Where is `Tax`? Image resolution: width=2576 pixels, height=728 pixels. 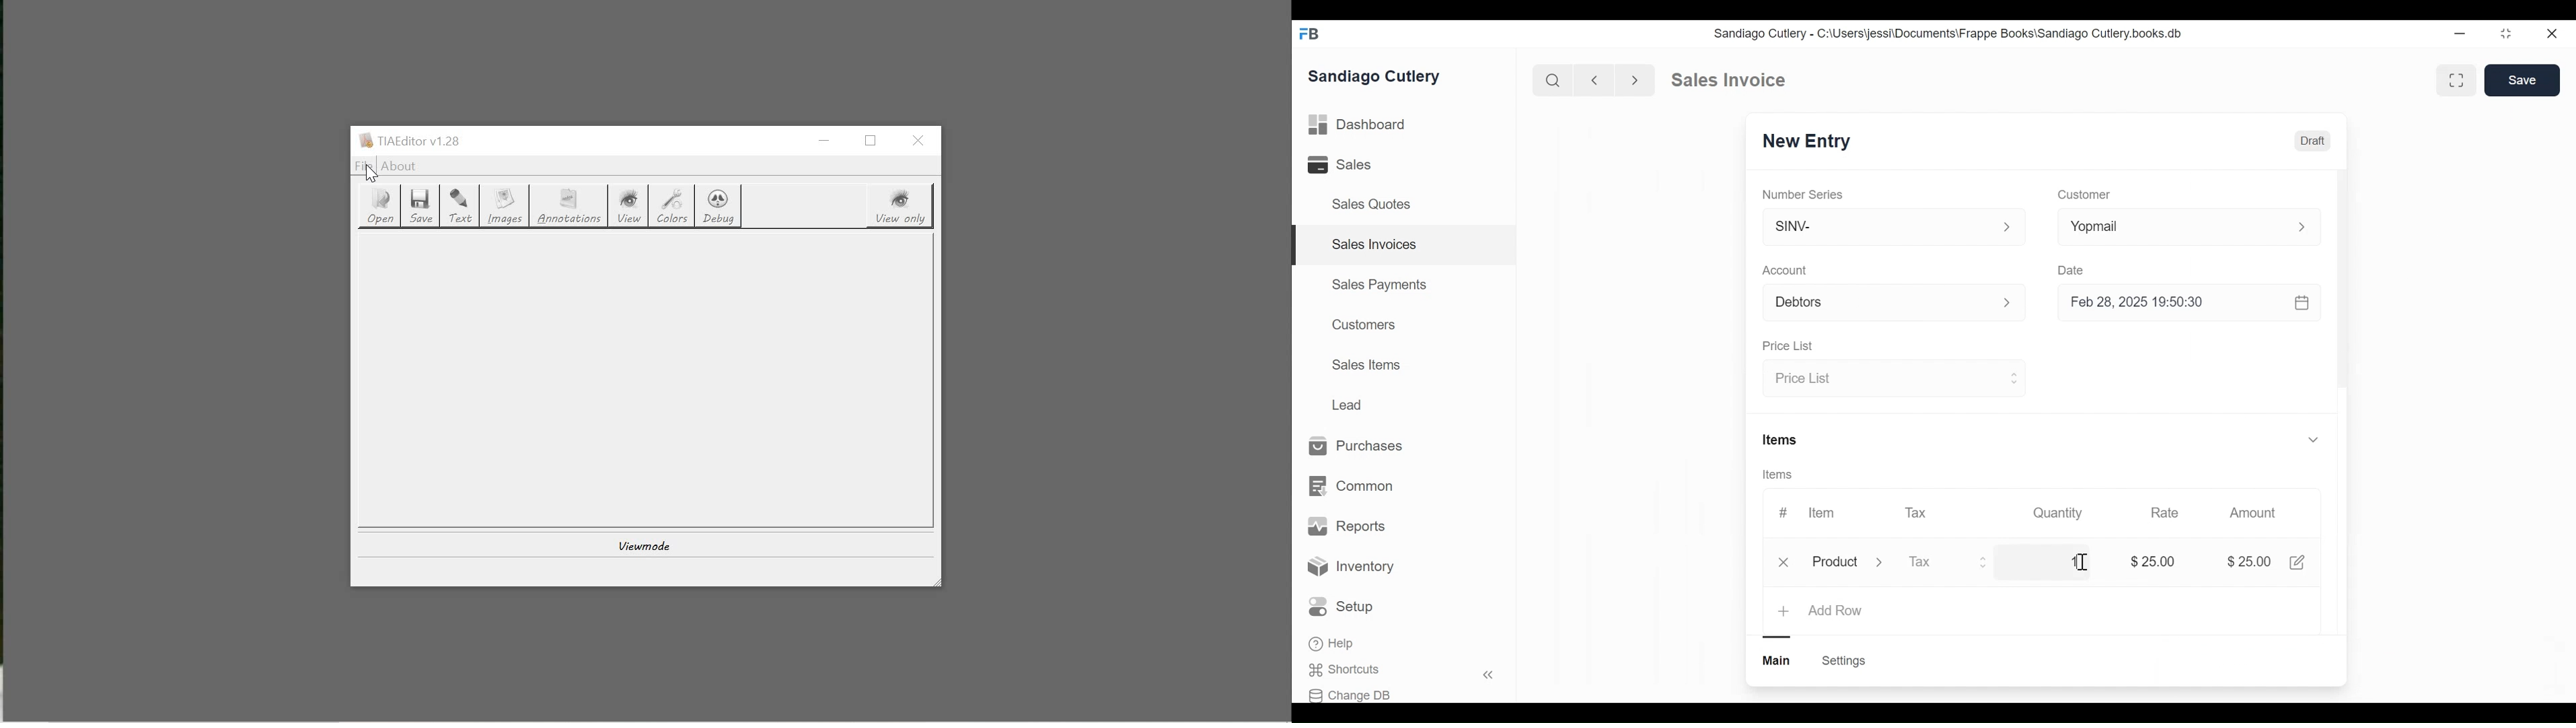
Tax is located at coordinates (1917, 512).